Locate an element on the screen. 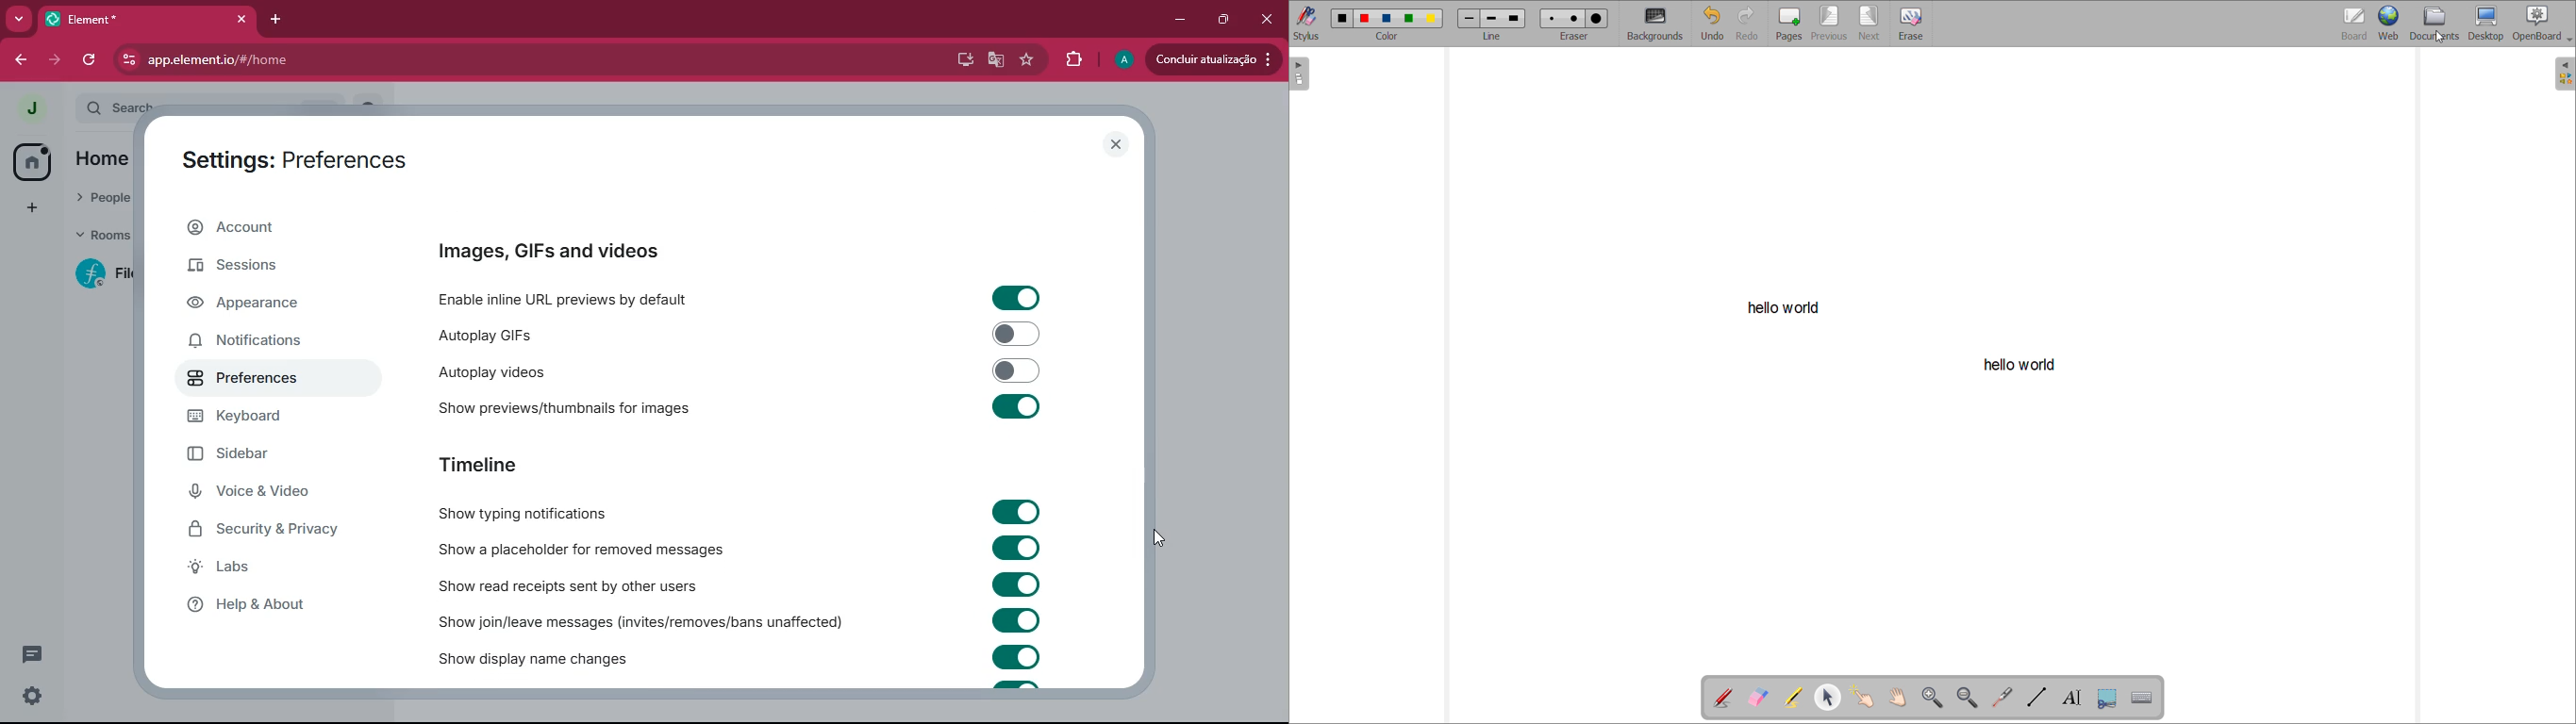 This screenshot has width=2576, height=728. threads is located at coordinates (32, 654).